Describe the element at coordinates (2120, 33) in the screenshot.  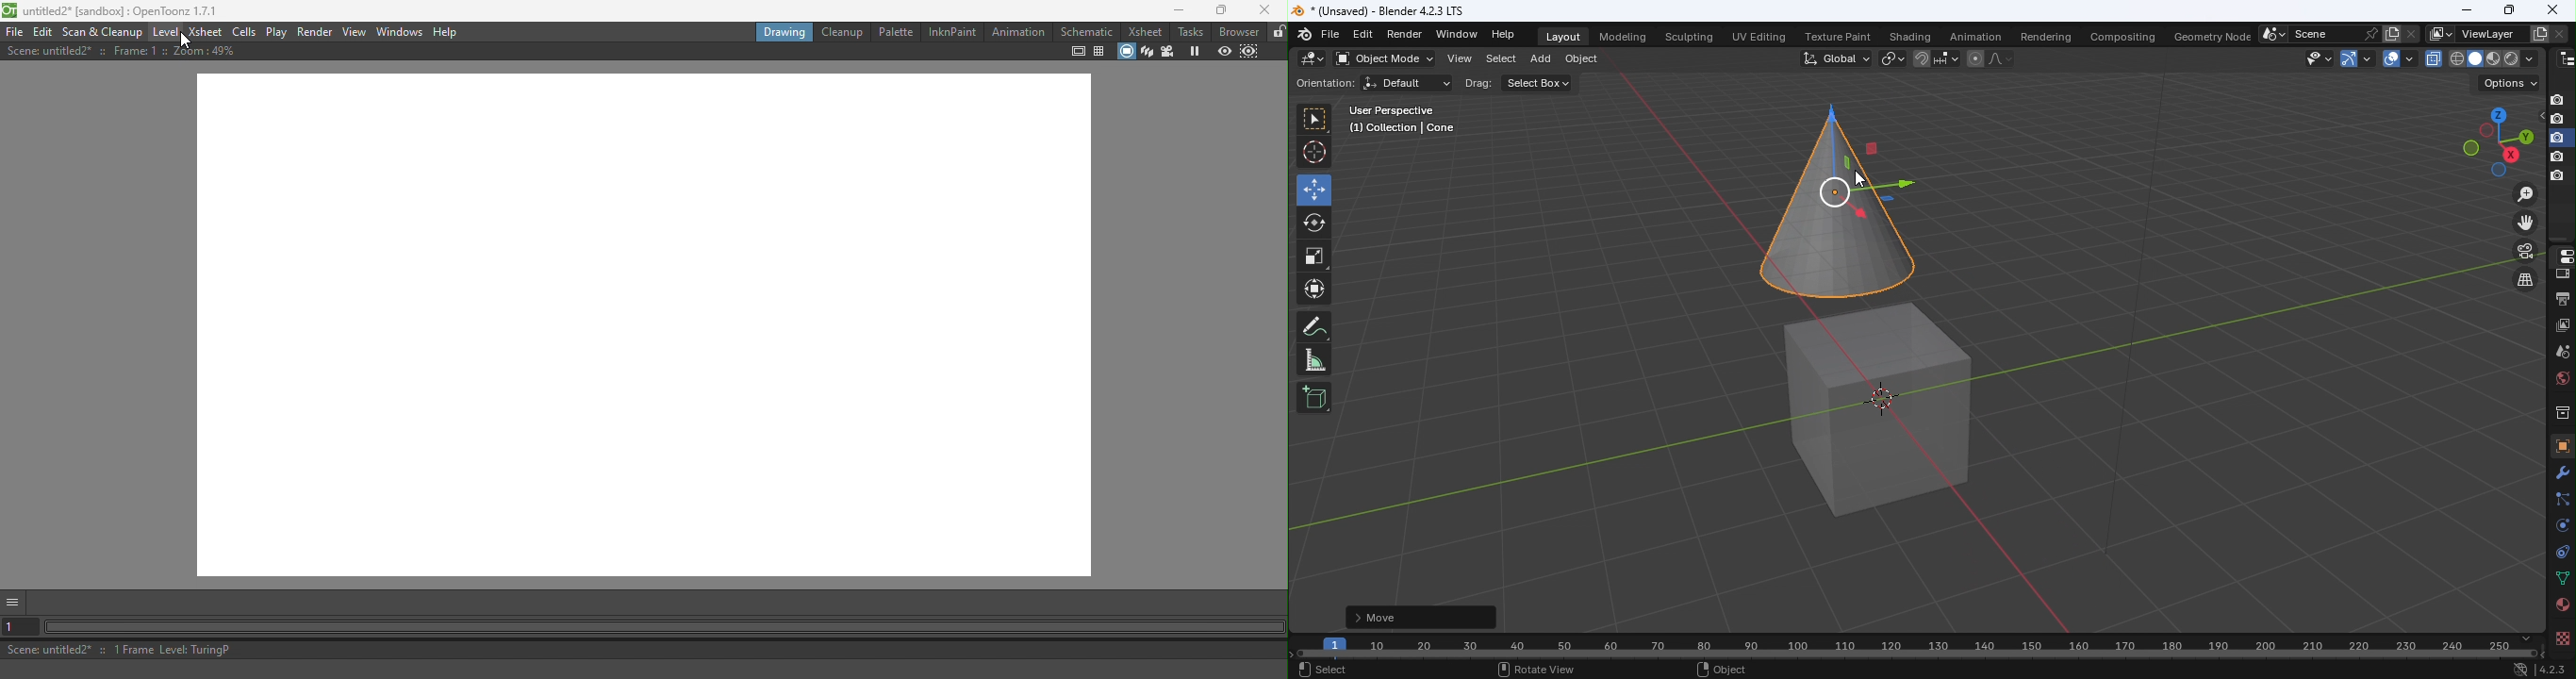
I see `Compositing` at that location.